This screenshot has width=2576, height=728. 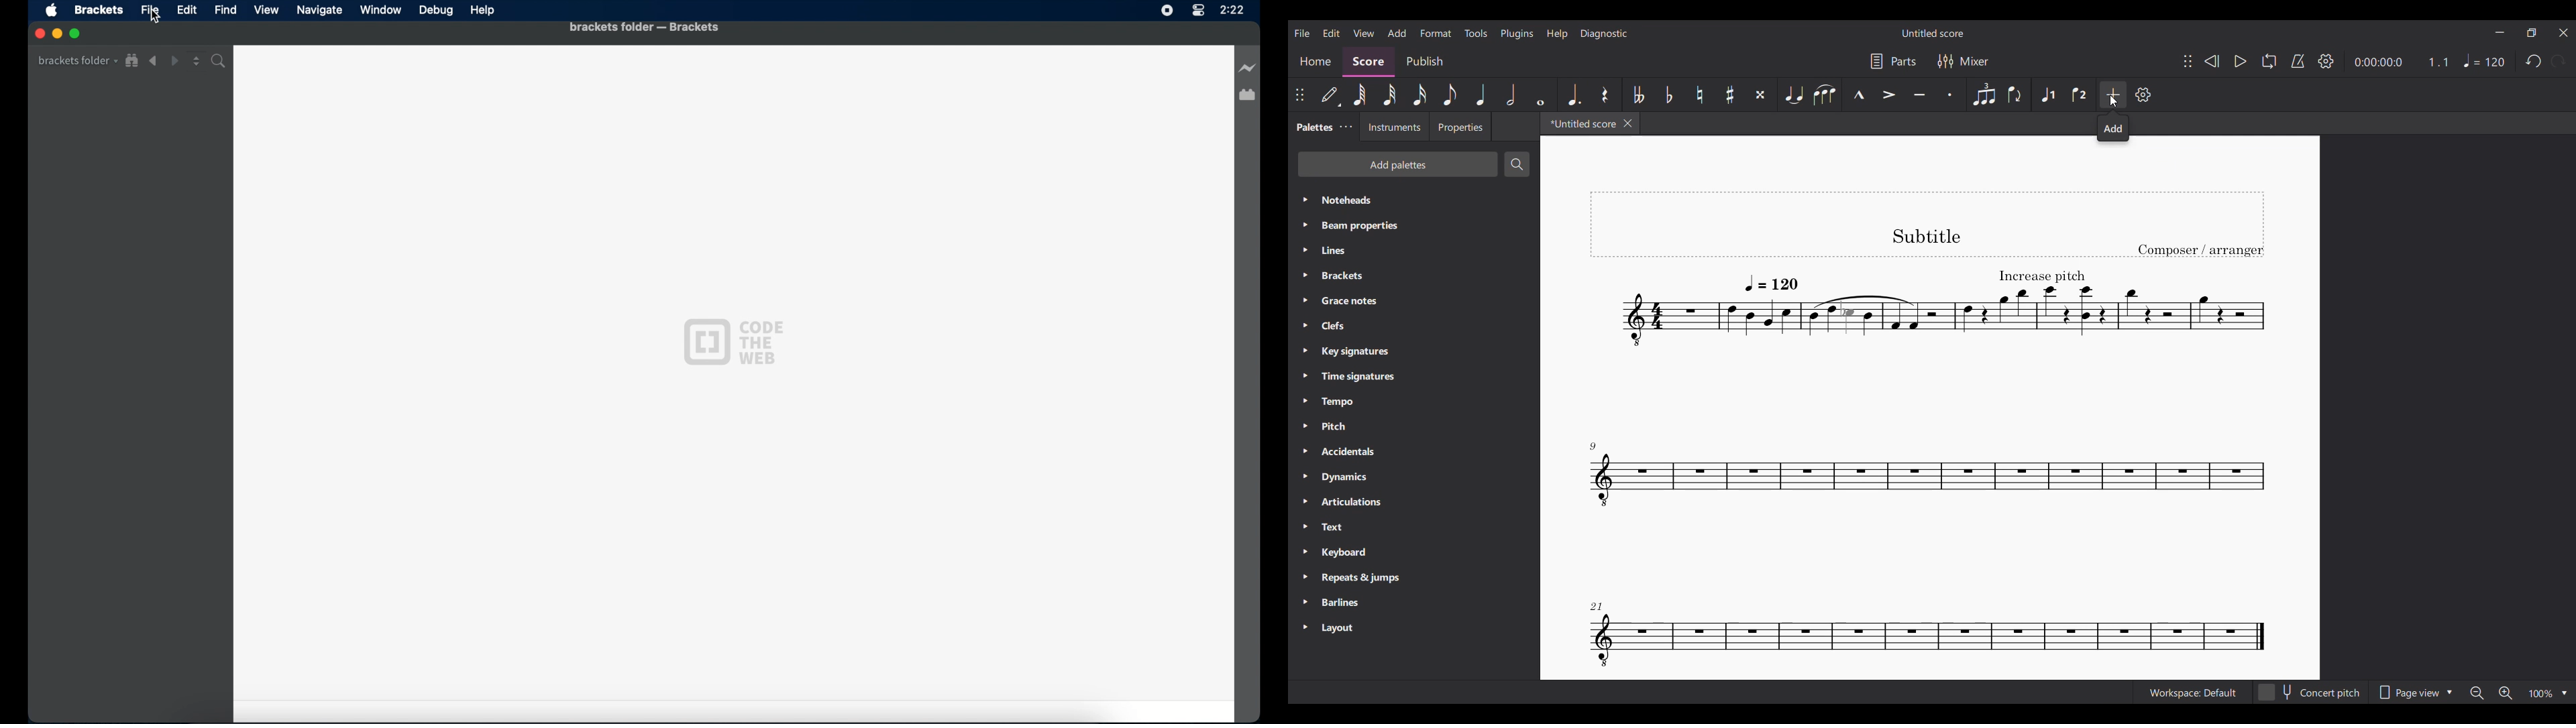 What do you see at coordinates (2485, 60) in the screenshot?
I see `Tempo` at bounding box center [2485, 60].